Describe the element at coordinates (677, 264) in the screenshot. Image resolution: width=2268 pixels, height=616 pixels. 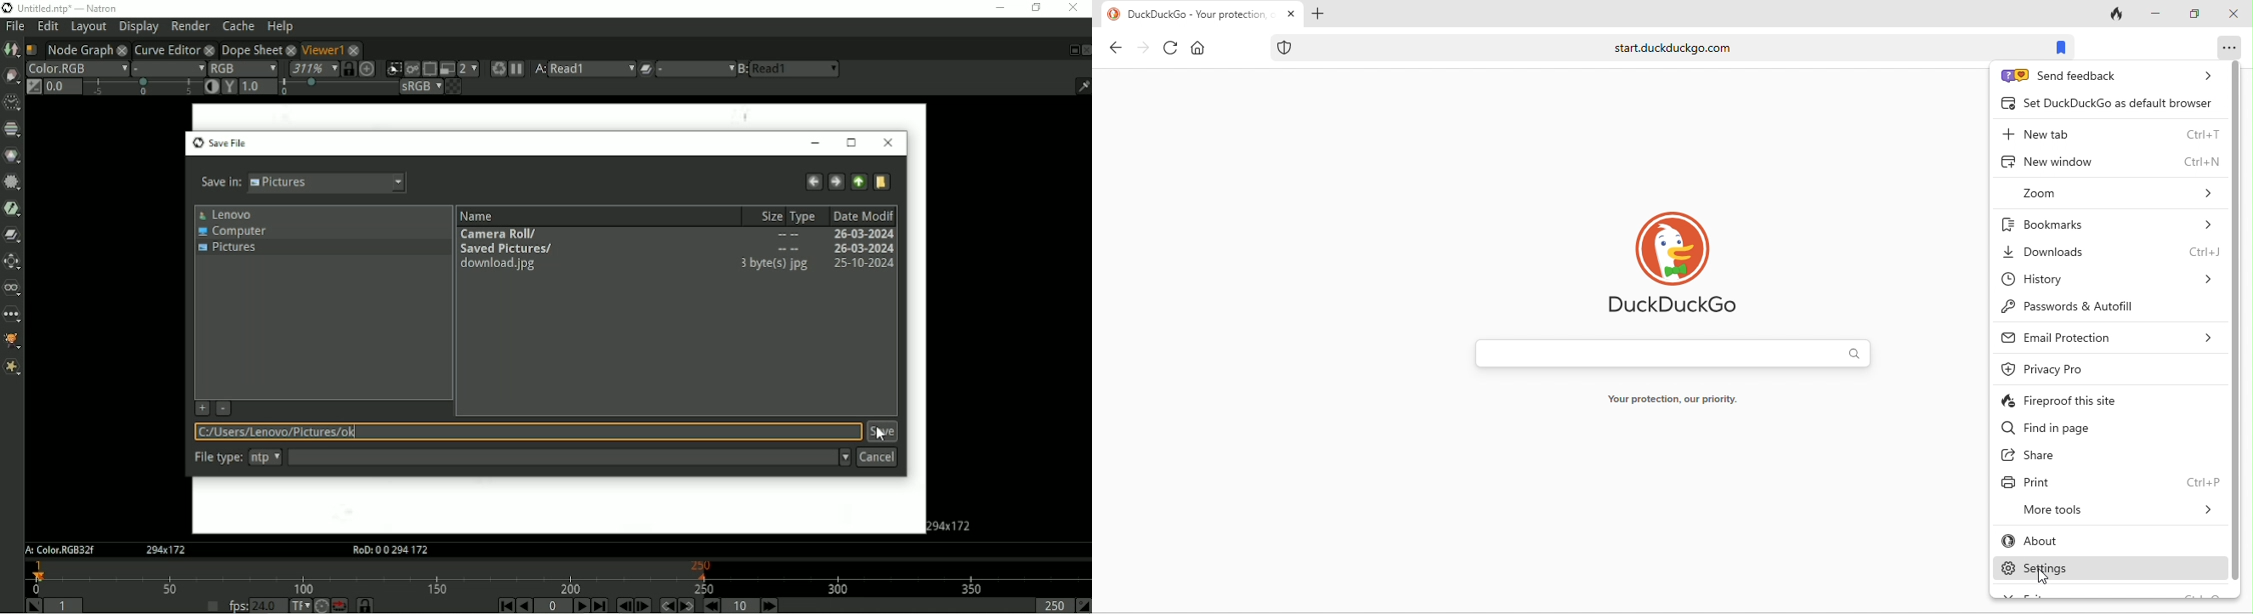
I see `download.jpg` at that location.